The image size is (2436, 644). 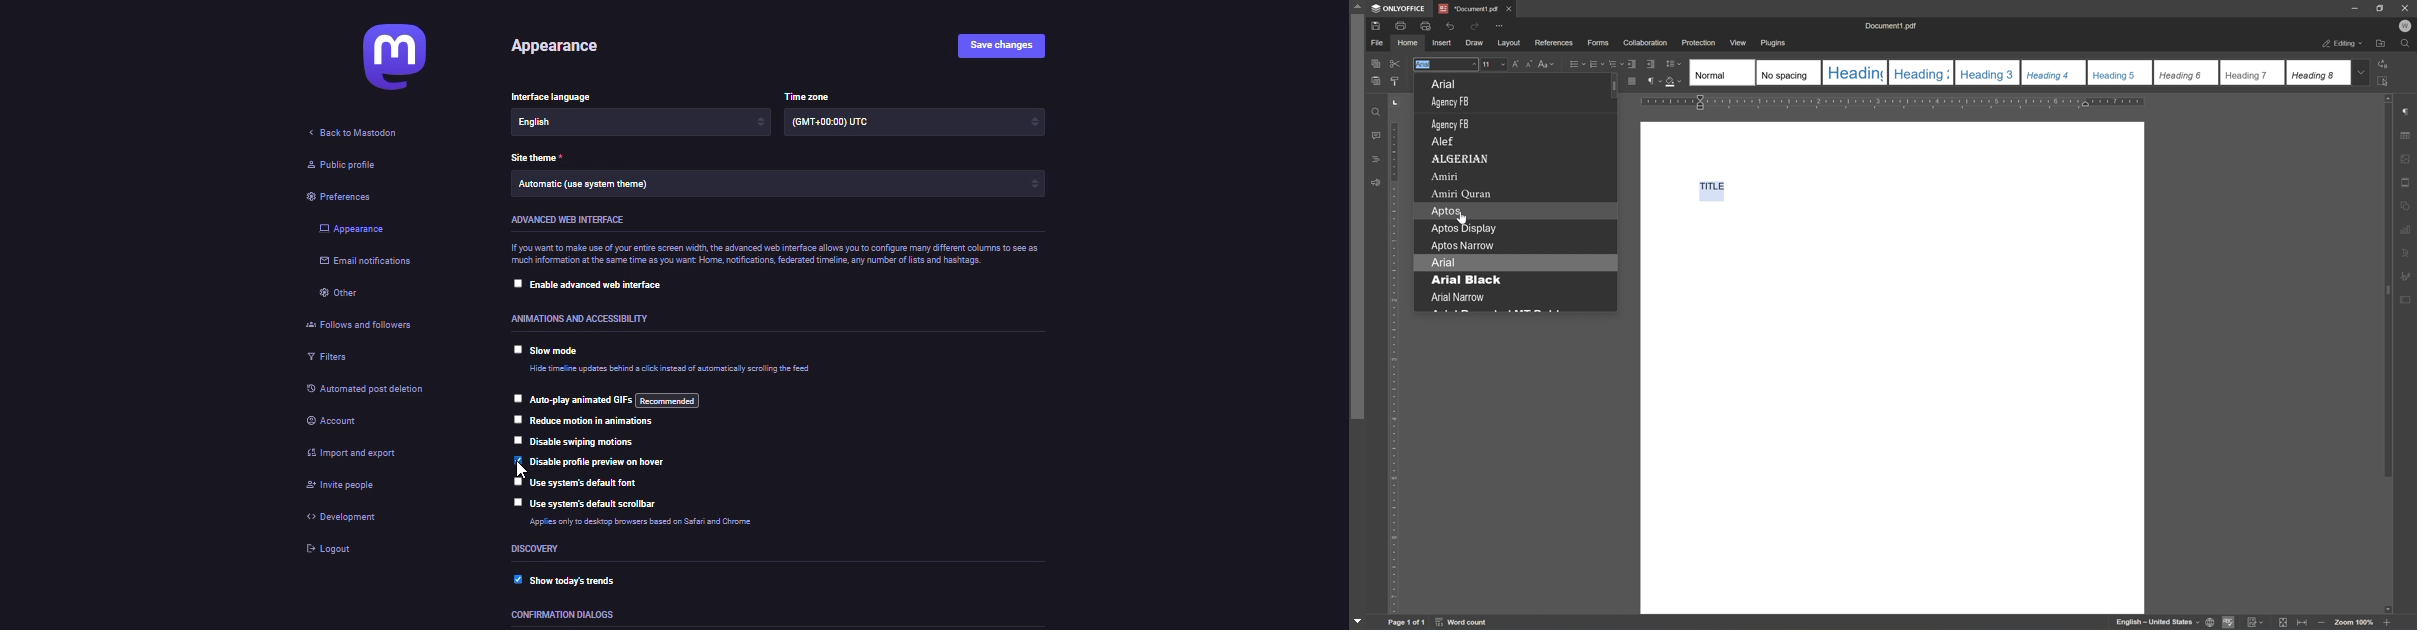 I want to click on Aptos Display, so click(x=1465, y=229).